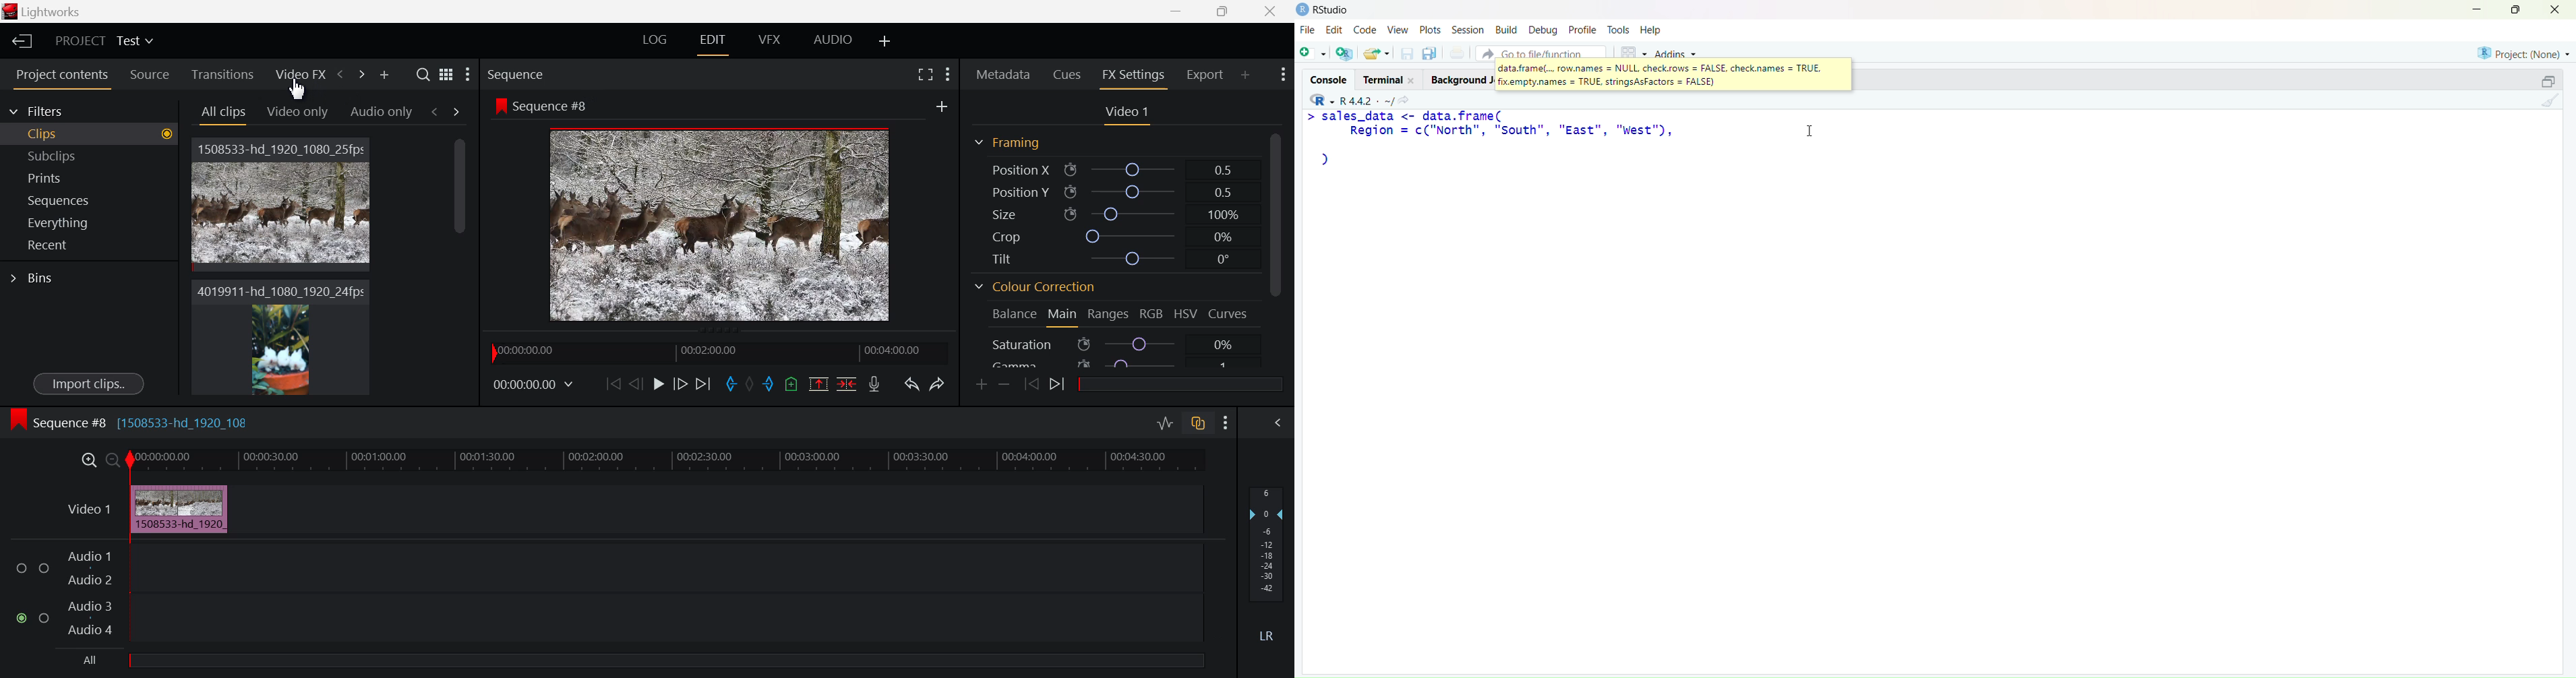 The image size is (2576, 700). I want to click on Mark In, so click(732, 381).